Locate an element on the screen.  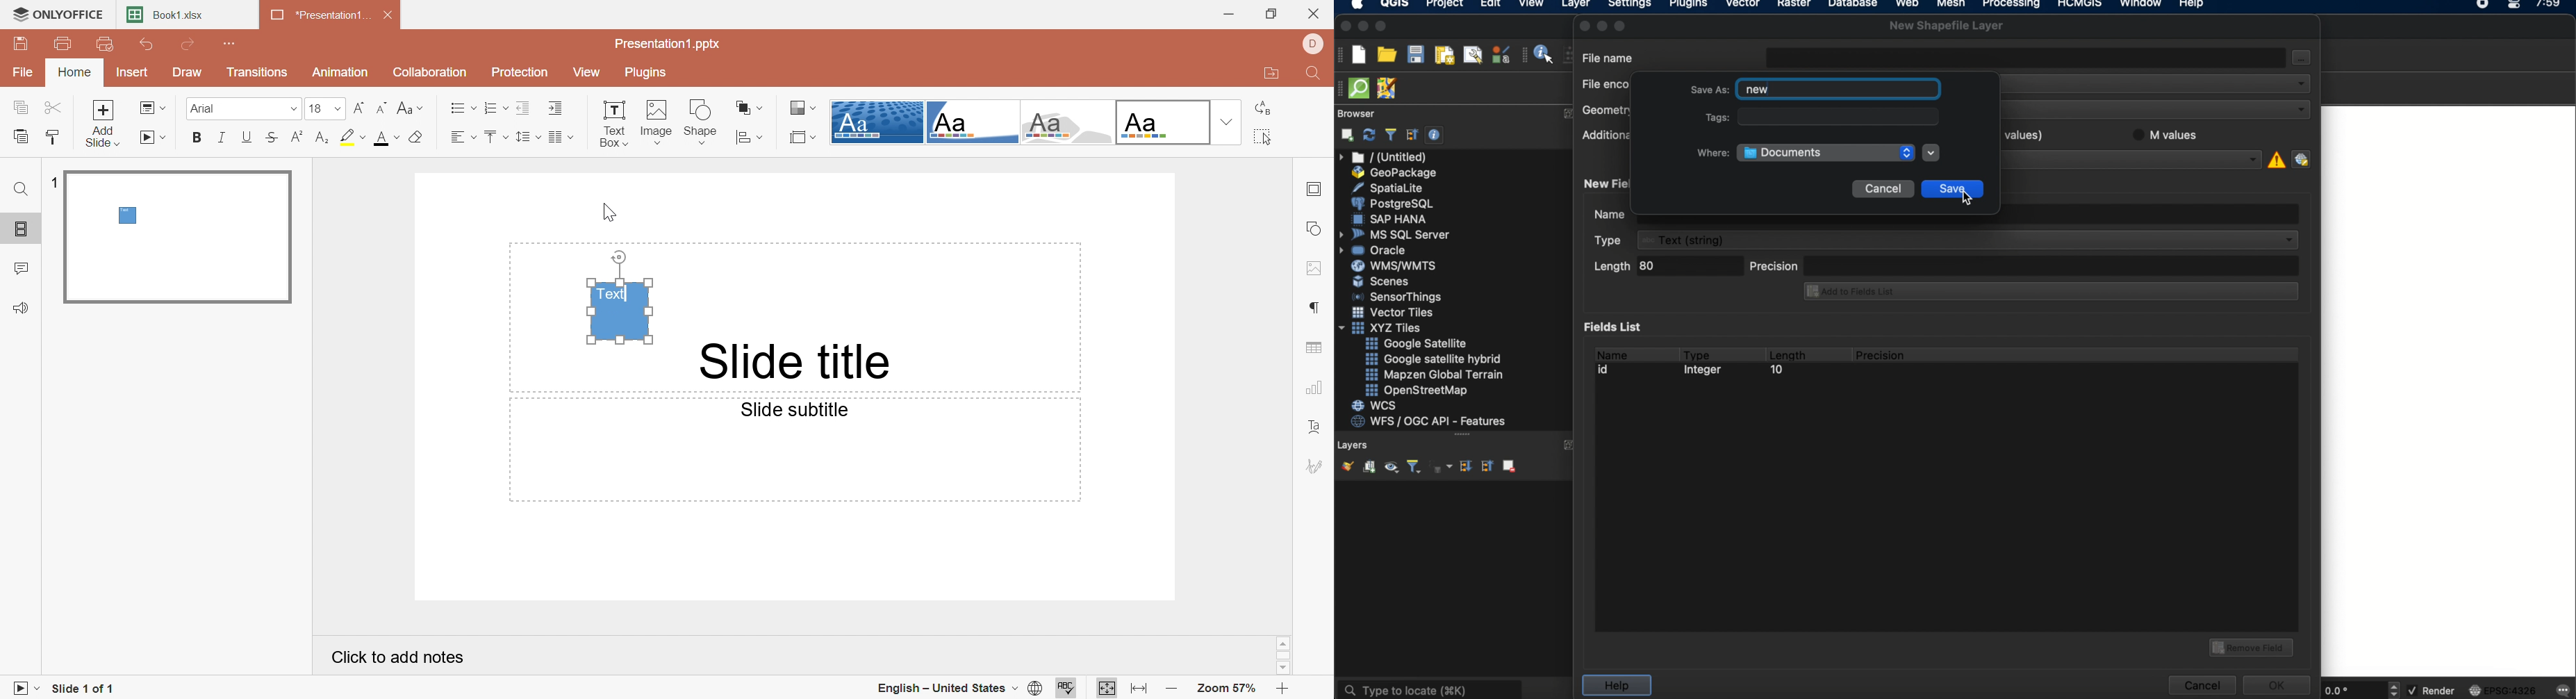
Slide 1 of 1 is located at coordinates (88, 688).